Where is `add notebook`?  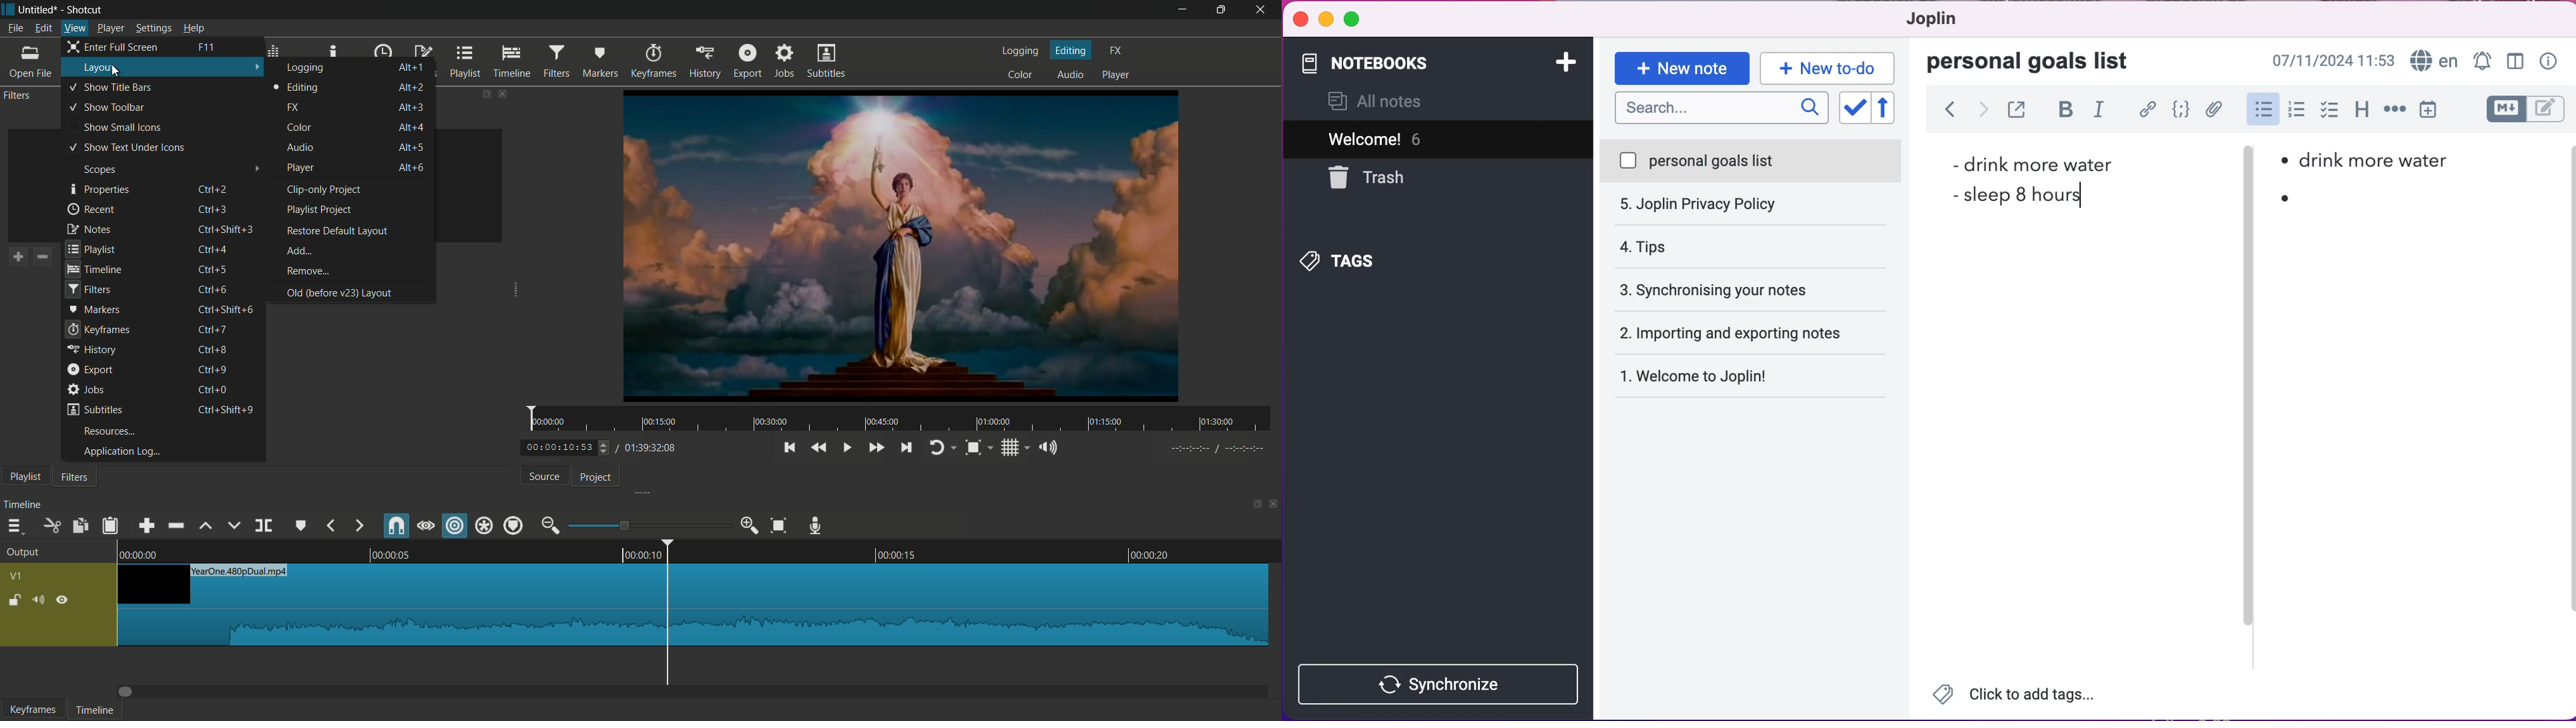 add notebook is located at coordinates (1568, 65).